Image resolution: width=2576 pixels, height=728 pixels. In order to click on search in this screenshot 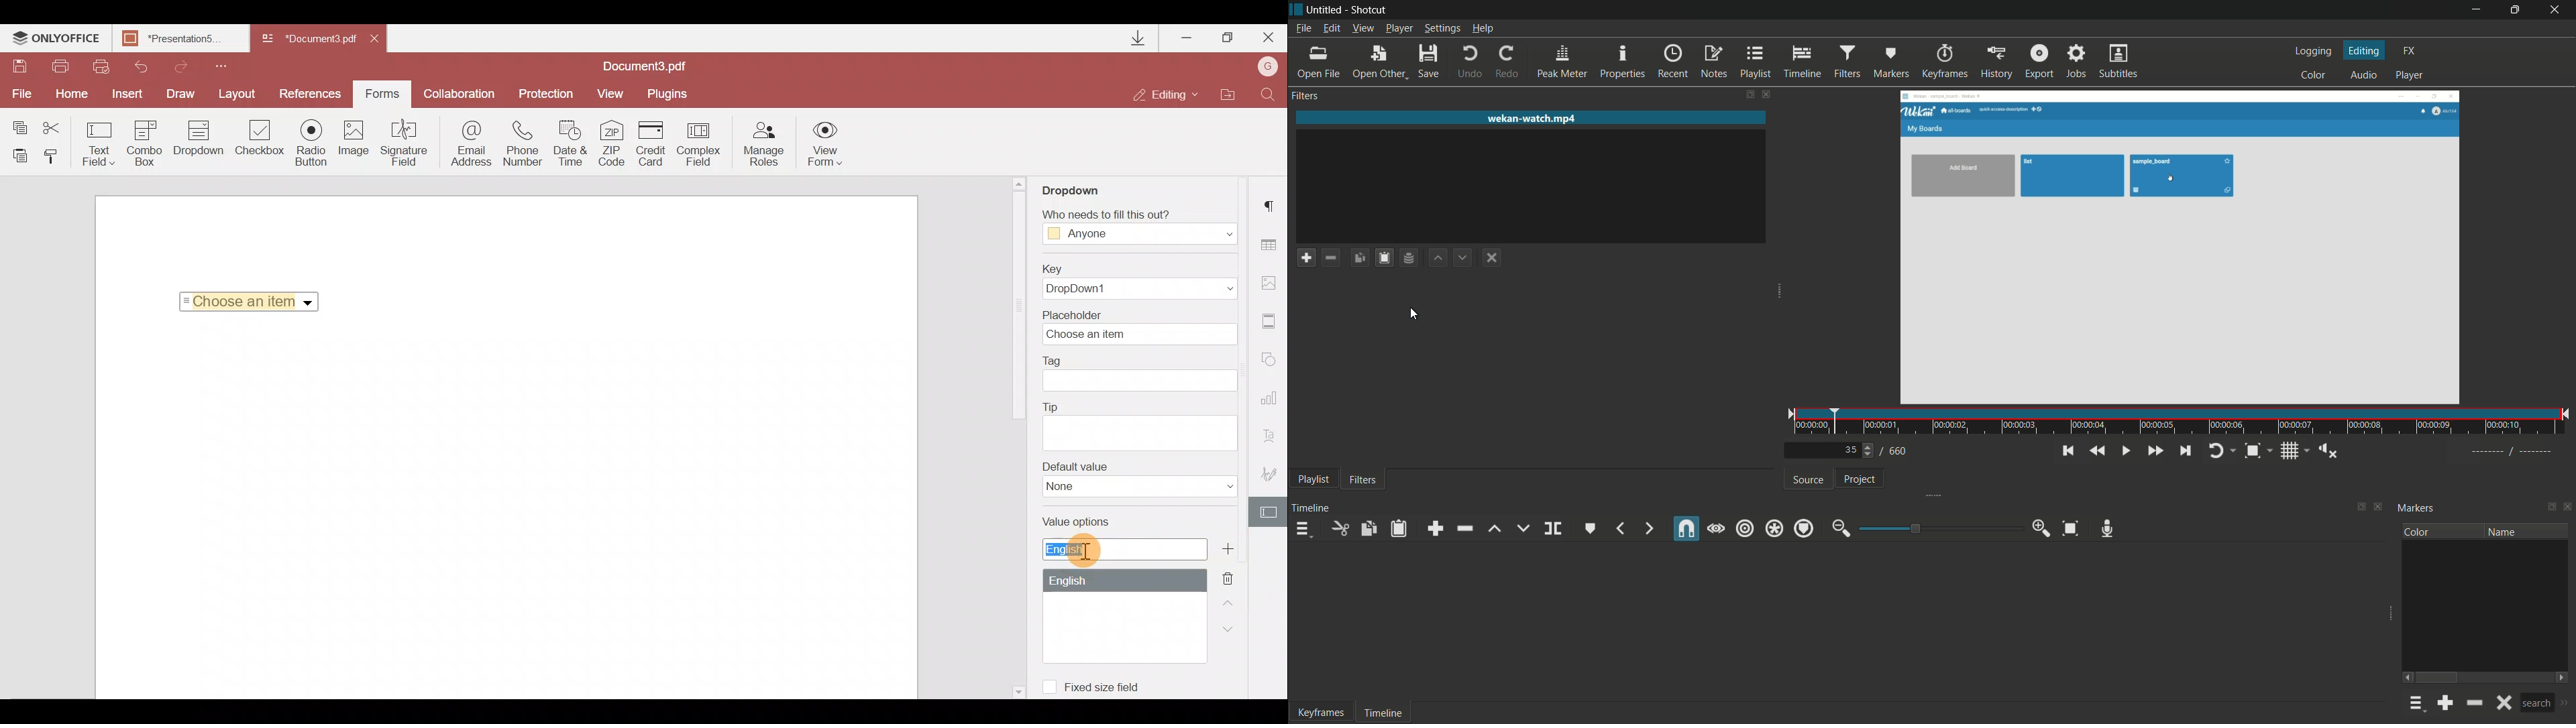, I will do `click(2536, 703)`.